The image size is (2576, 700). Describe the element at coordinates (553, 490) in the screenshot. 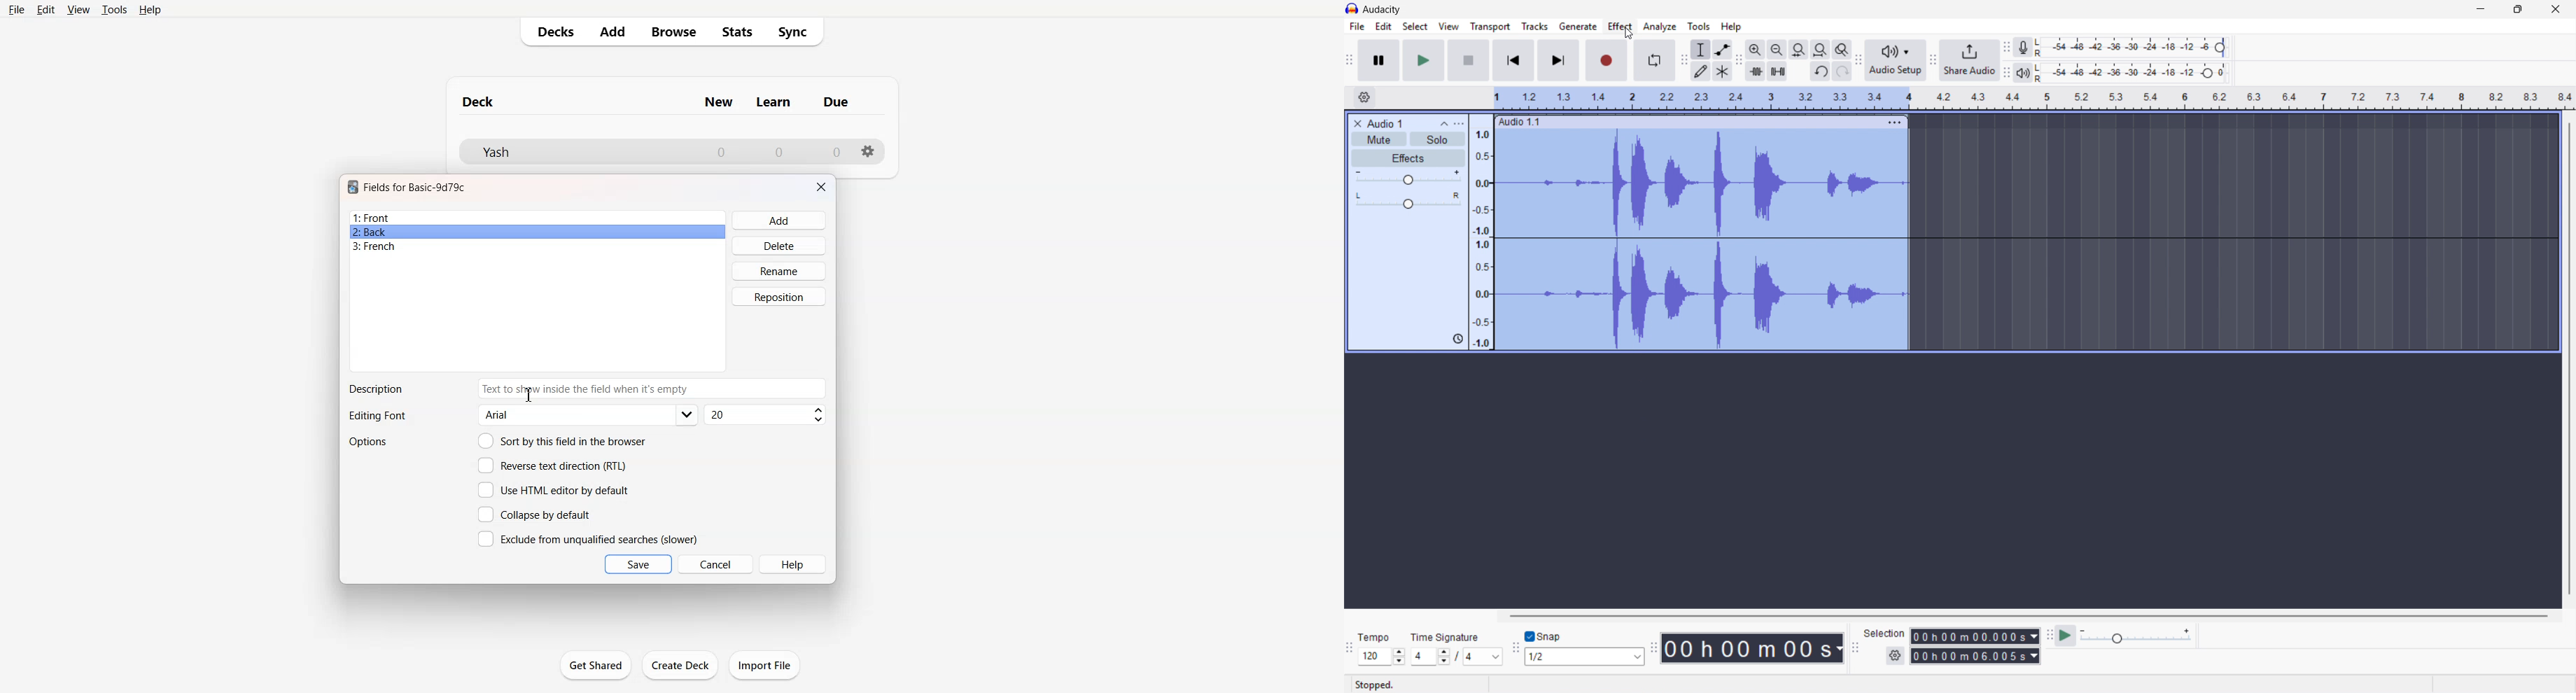

I see `Use HTML editor by default` at that location.